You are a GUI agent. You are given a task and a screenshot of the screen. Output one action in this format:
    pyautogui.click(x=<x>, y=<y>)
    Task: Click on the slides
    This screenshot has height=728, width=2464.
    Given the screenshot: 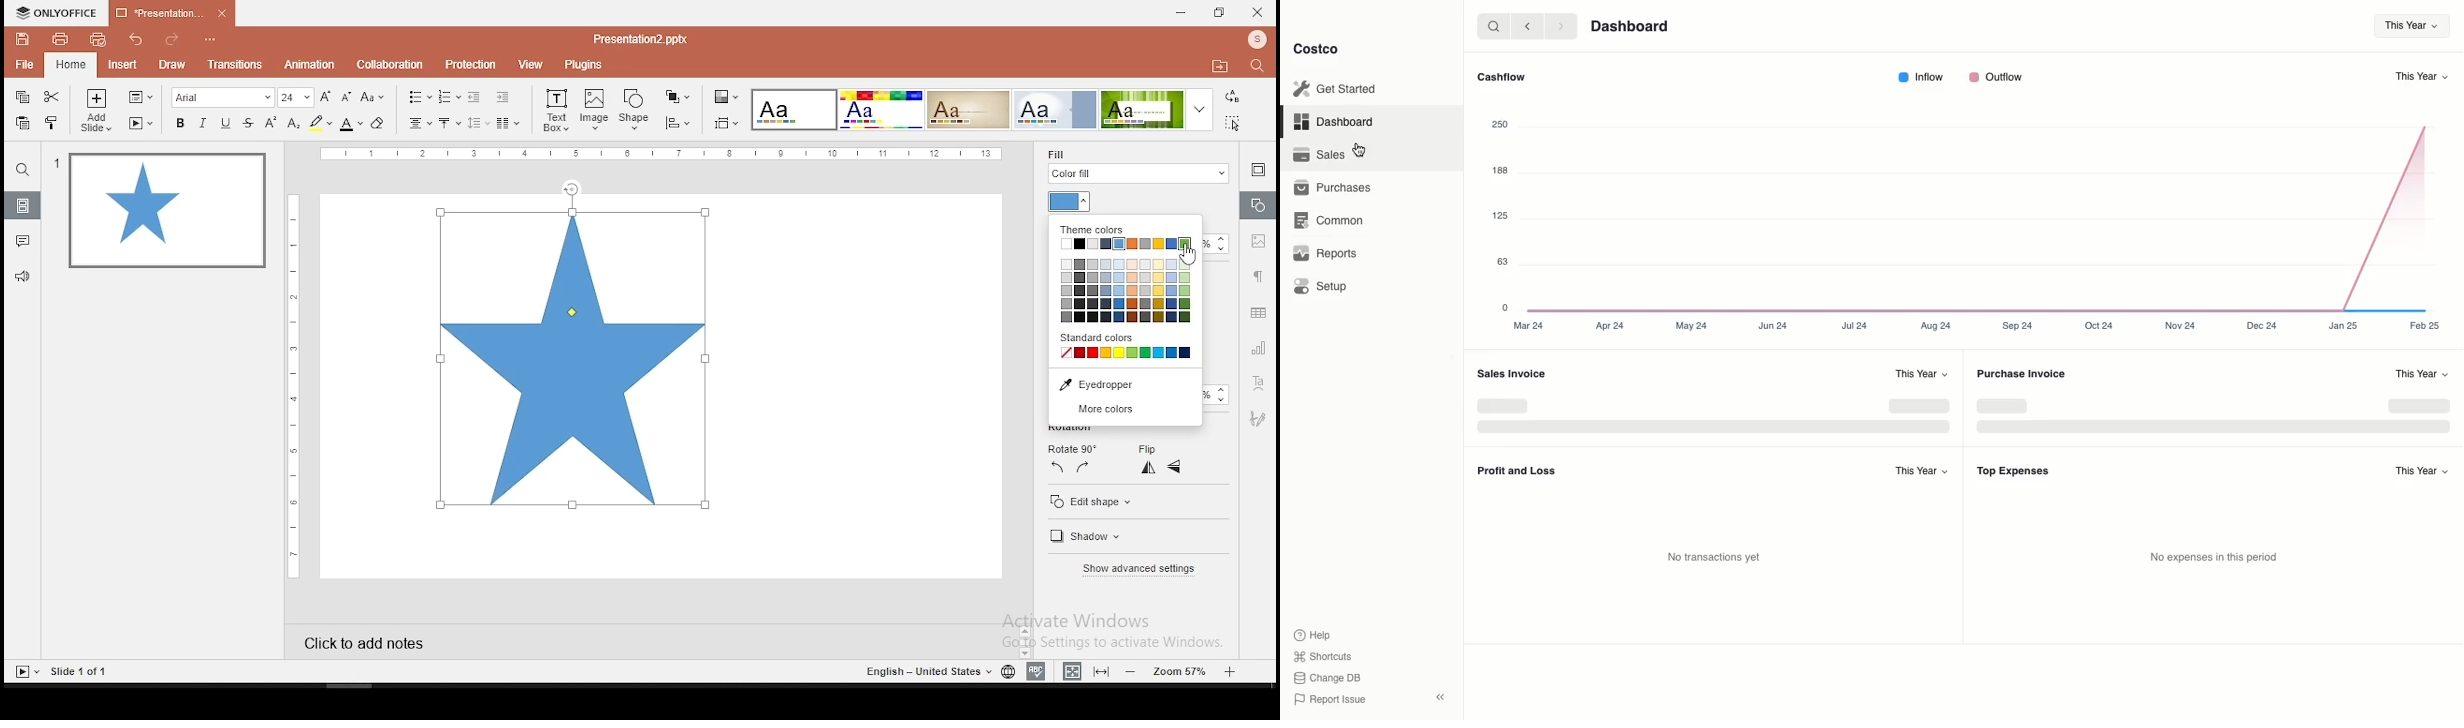 What is the action you would take?
    pyautogui.click(x=21, y=205)
    